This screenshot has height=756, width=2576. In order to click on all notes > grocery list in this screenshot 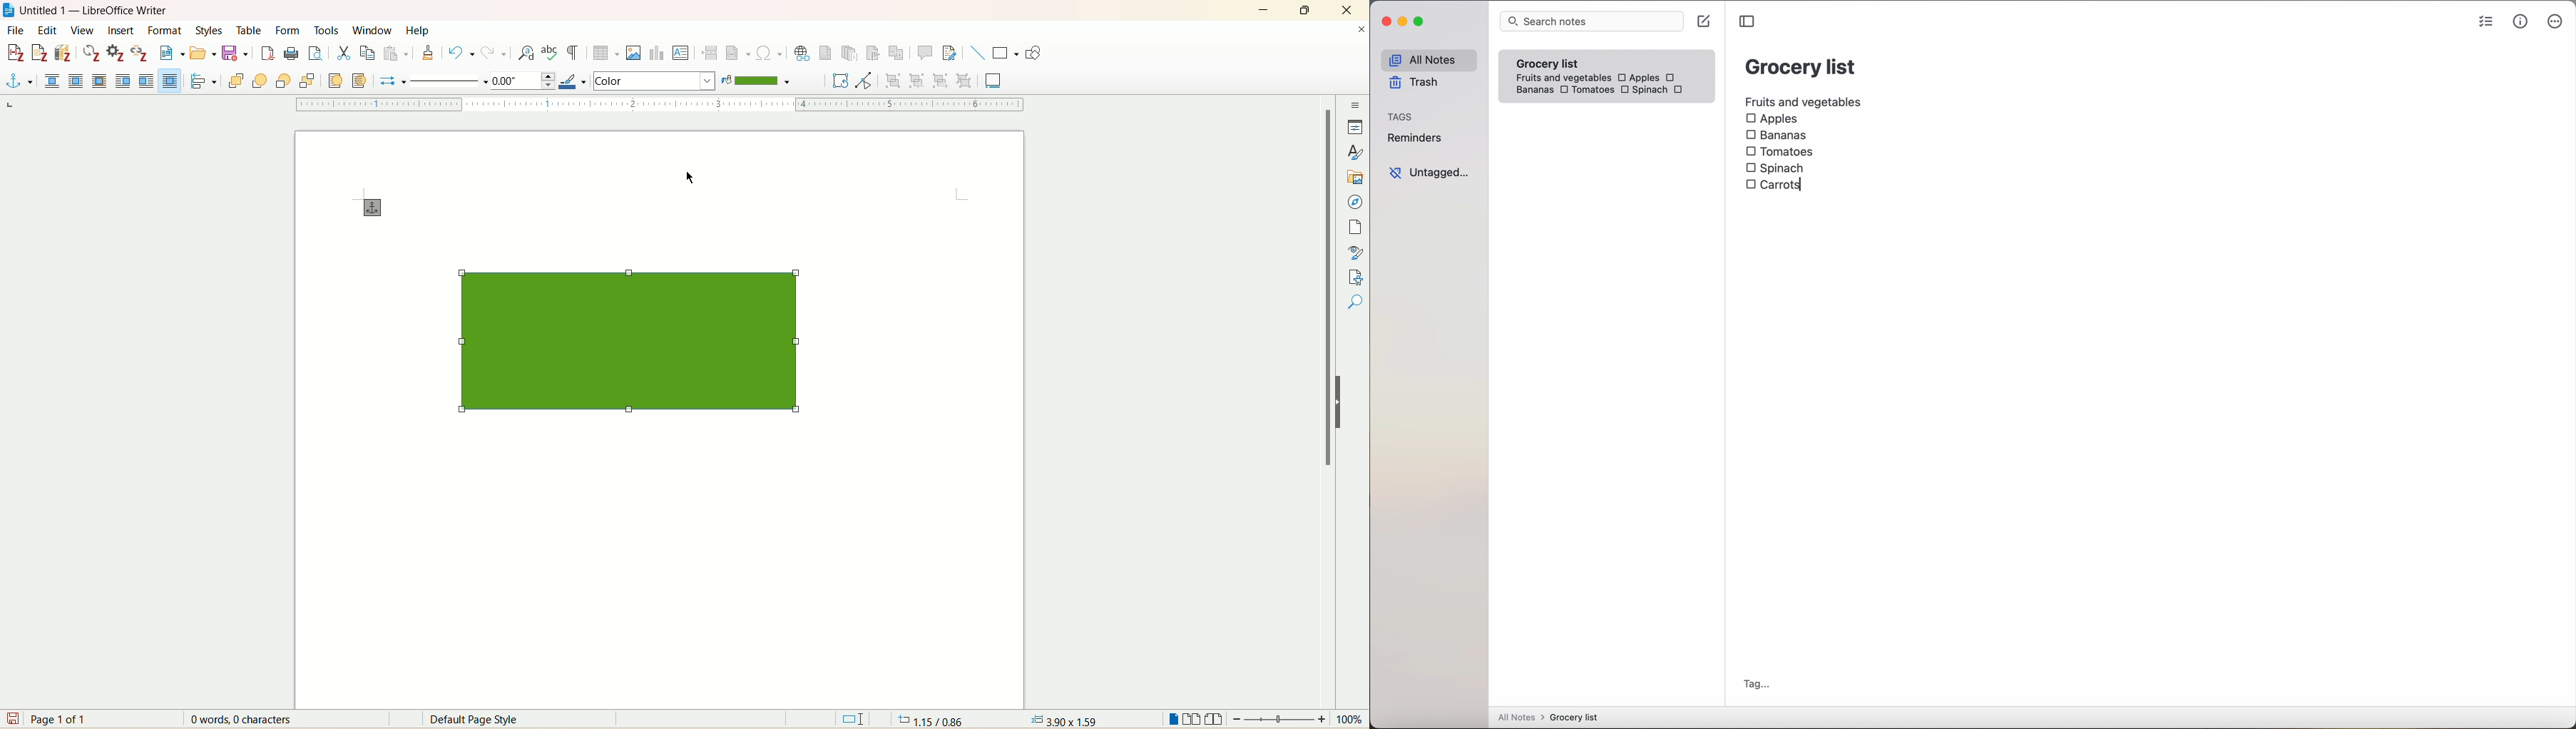, I will do `click(1552, 718)`.